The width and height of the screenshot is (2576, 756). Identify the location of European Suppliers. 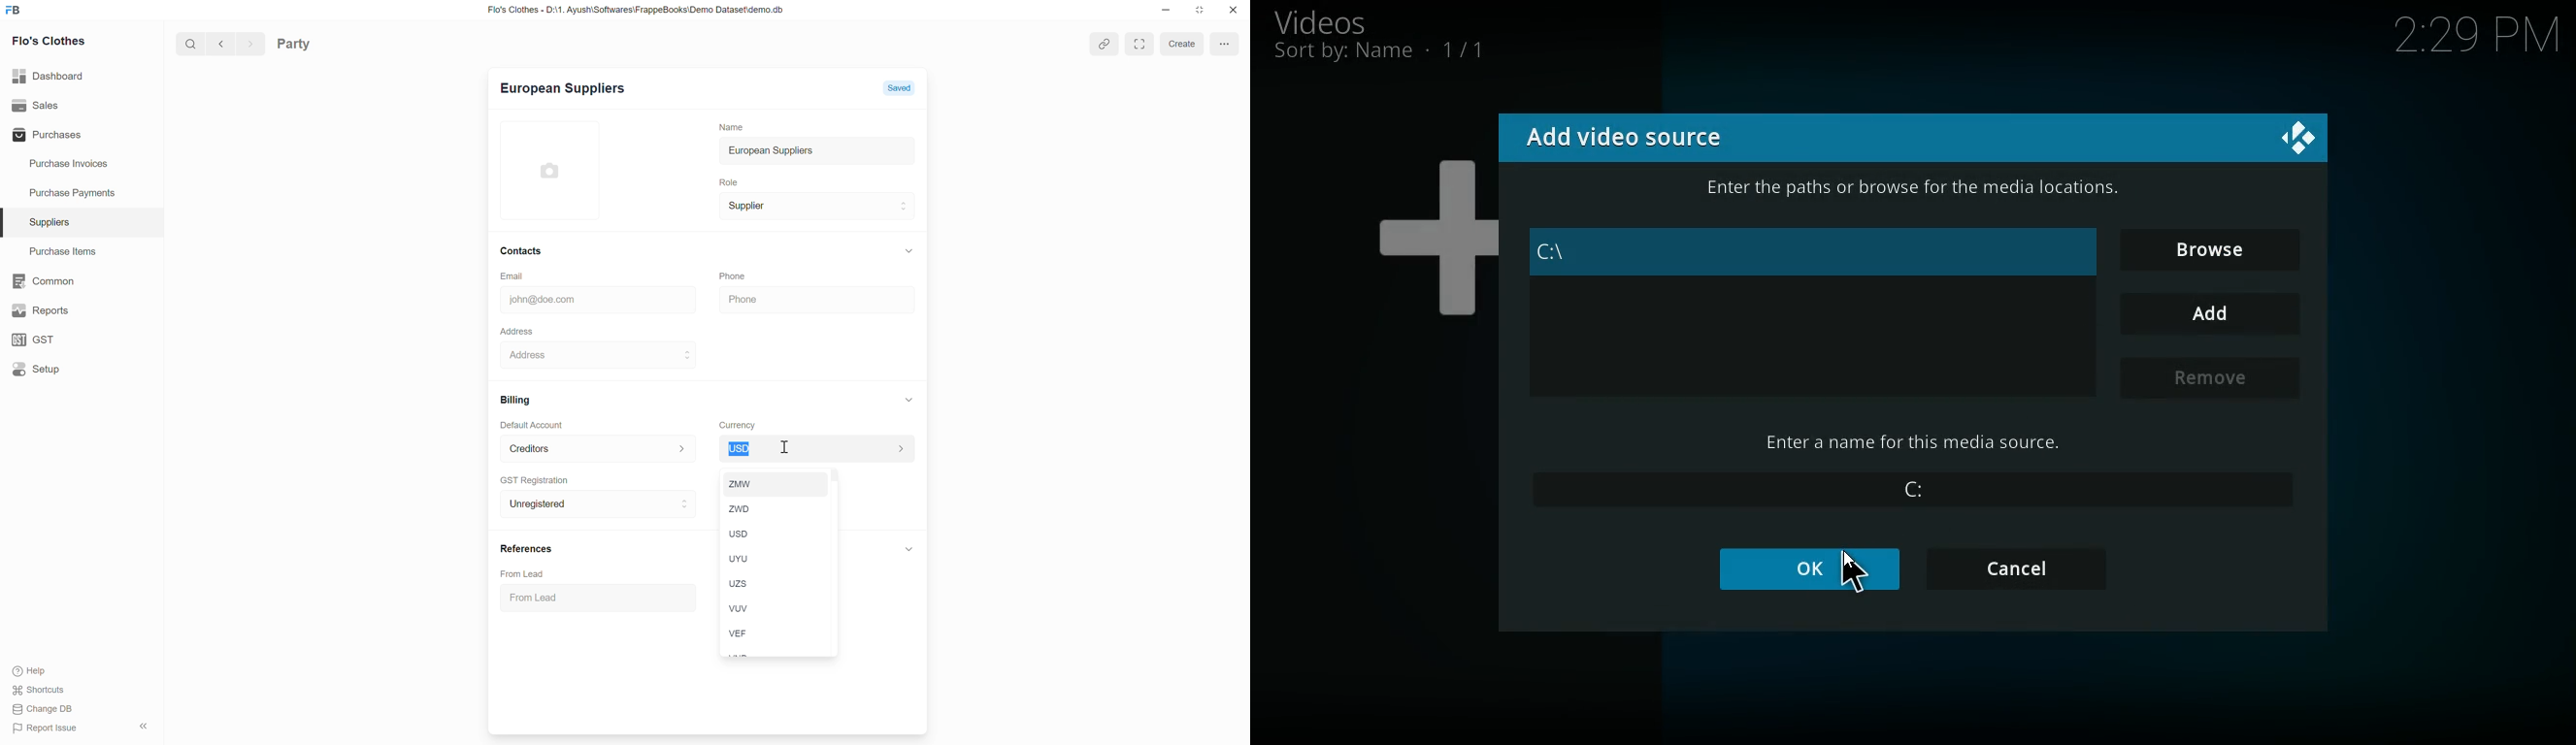
(559, 91).